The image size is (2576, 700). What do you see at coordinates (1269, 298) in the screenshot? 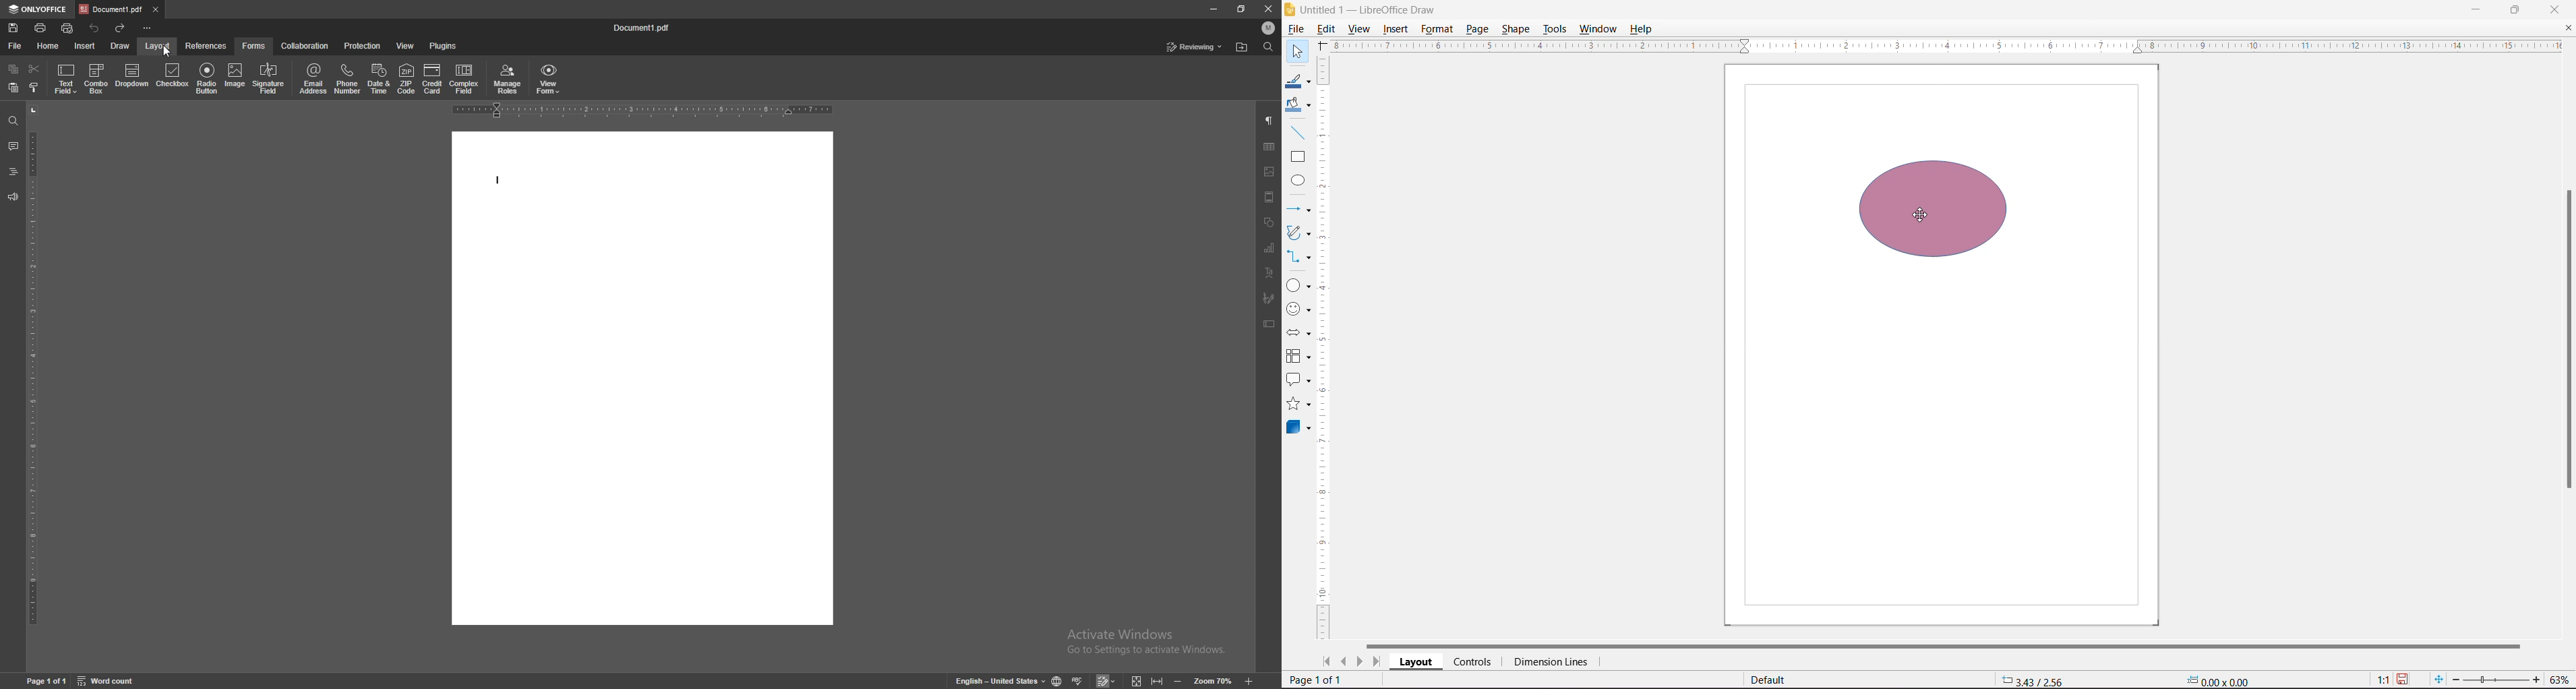
I see `signature` at bounding box center [1269, 298].